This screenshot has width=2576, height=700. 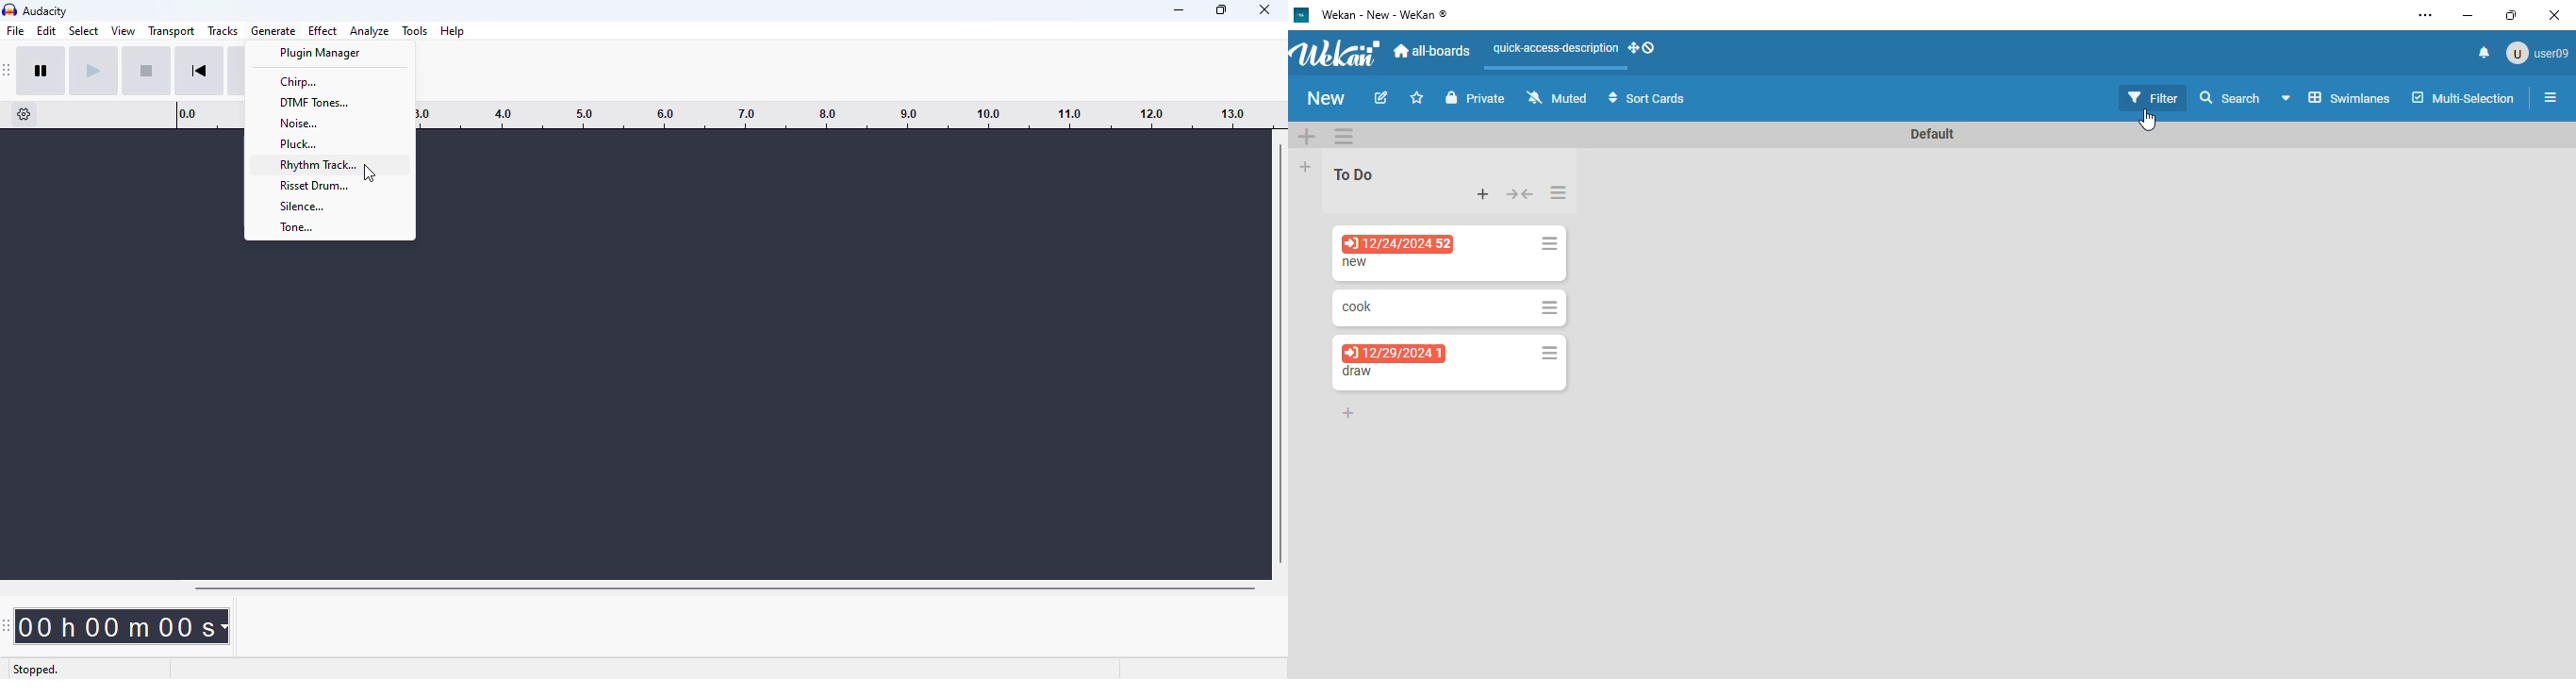 What do you see at coordinates (8, 71) in the screenshot?
I see `audacity transport toolbar` at bounding box center [8, 71].